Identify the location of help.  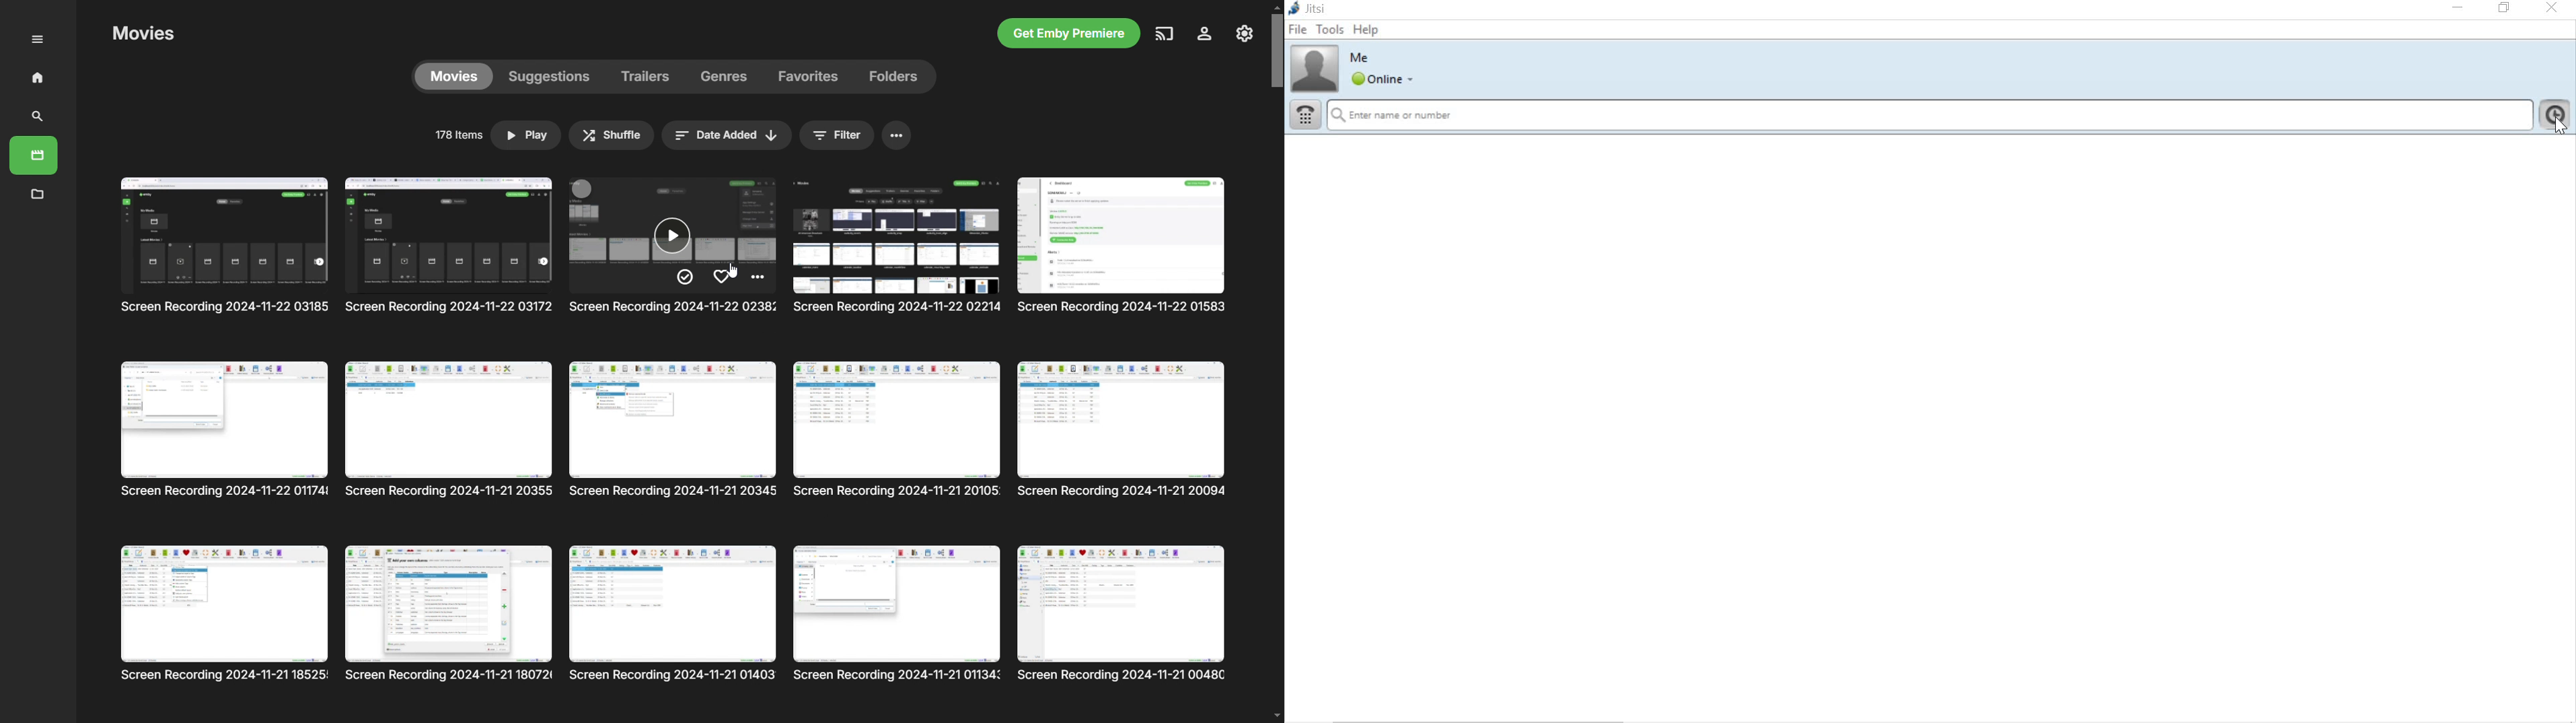
(1366, 30).